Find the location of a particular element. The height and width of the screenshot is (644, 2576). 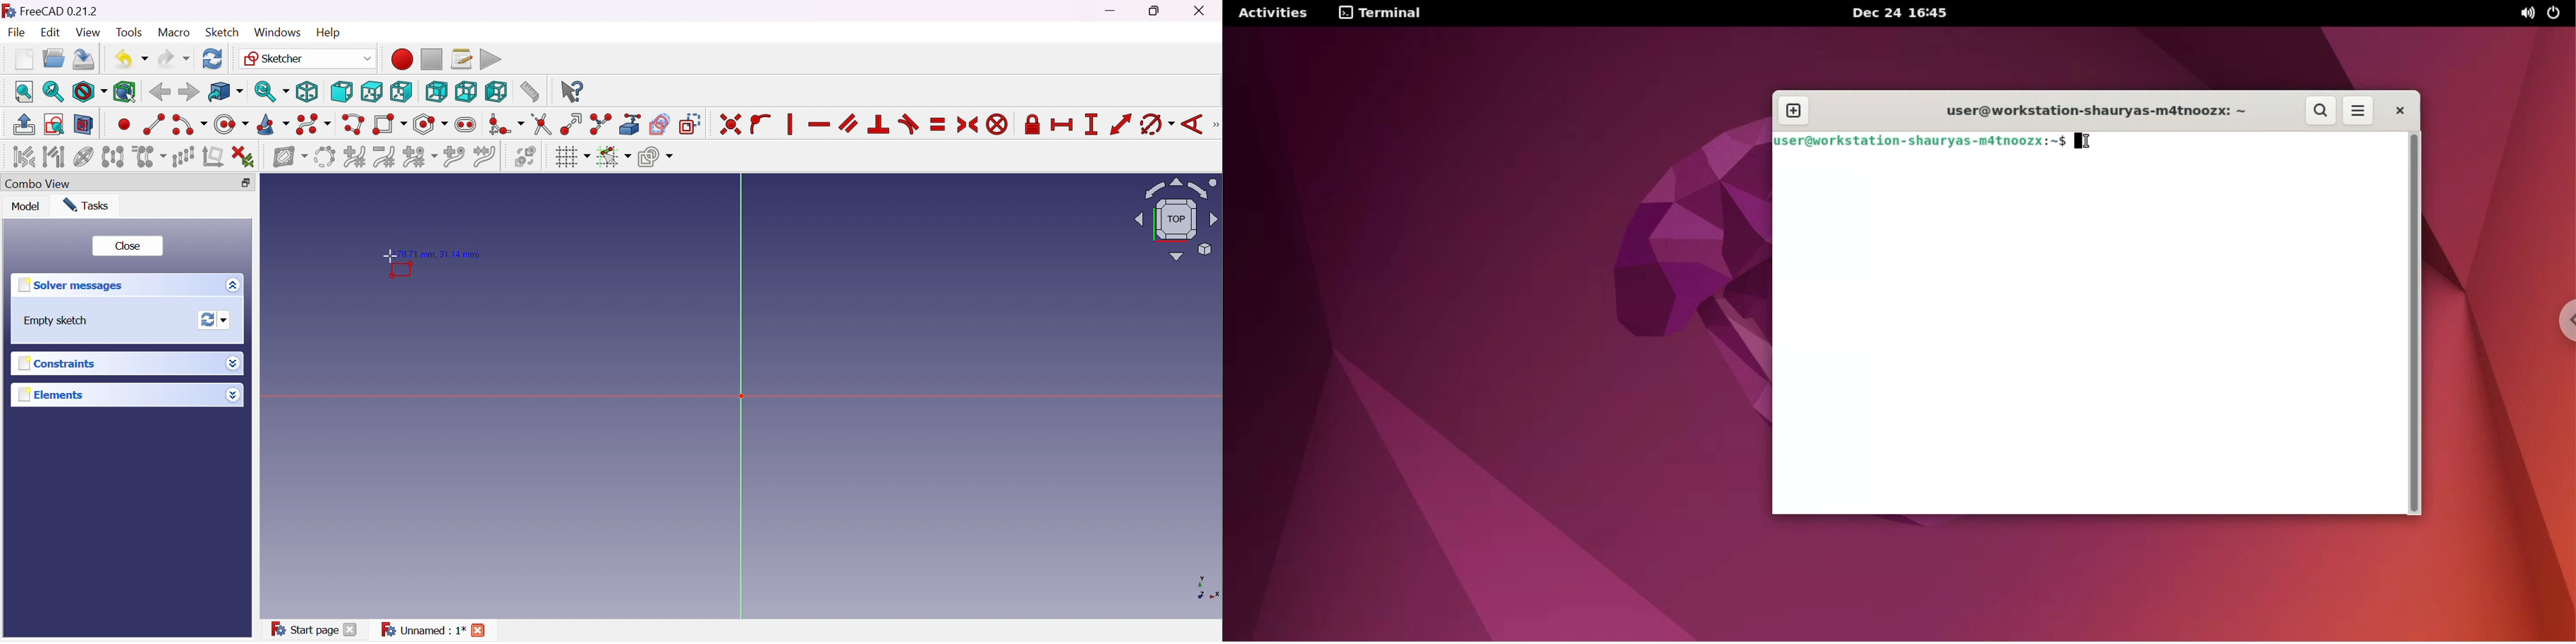

More options is located at coordinates (236, 285).